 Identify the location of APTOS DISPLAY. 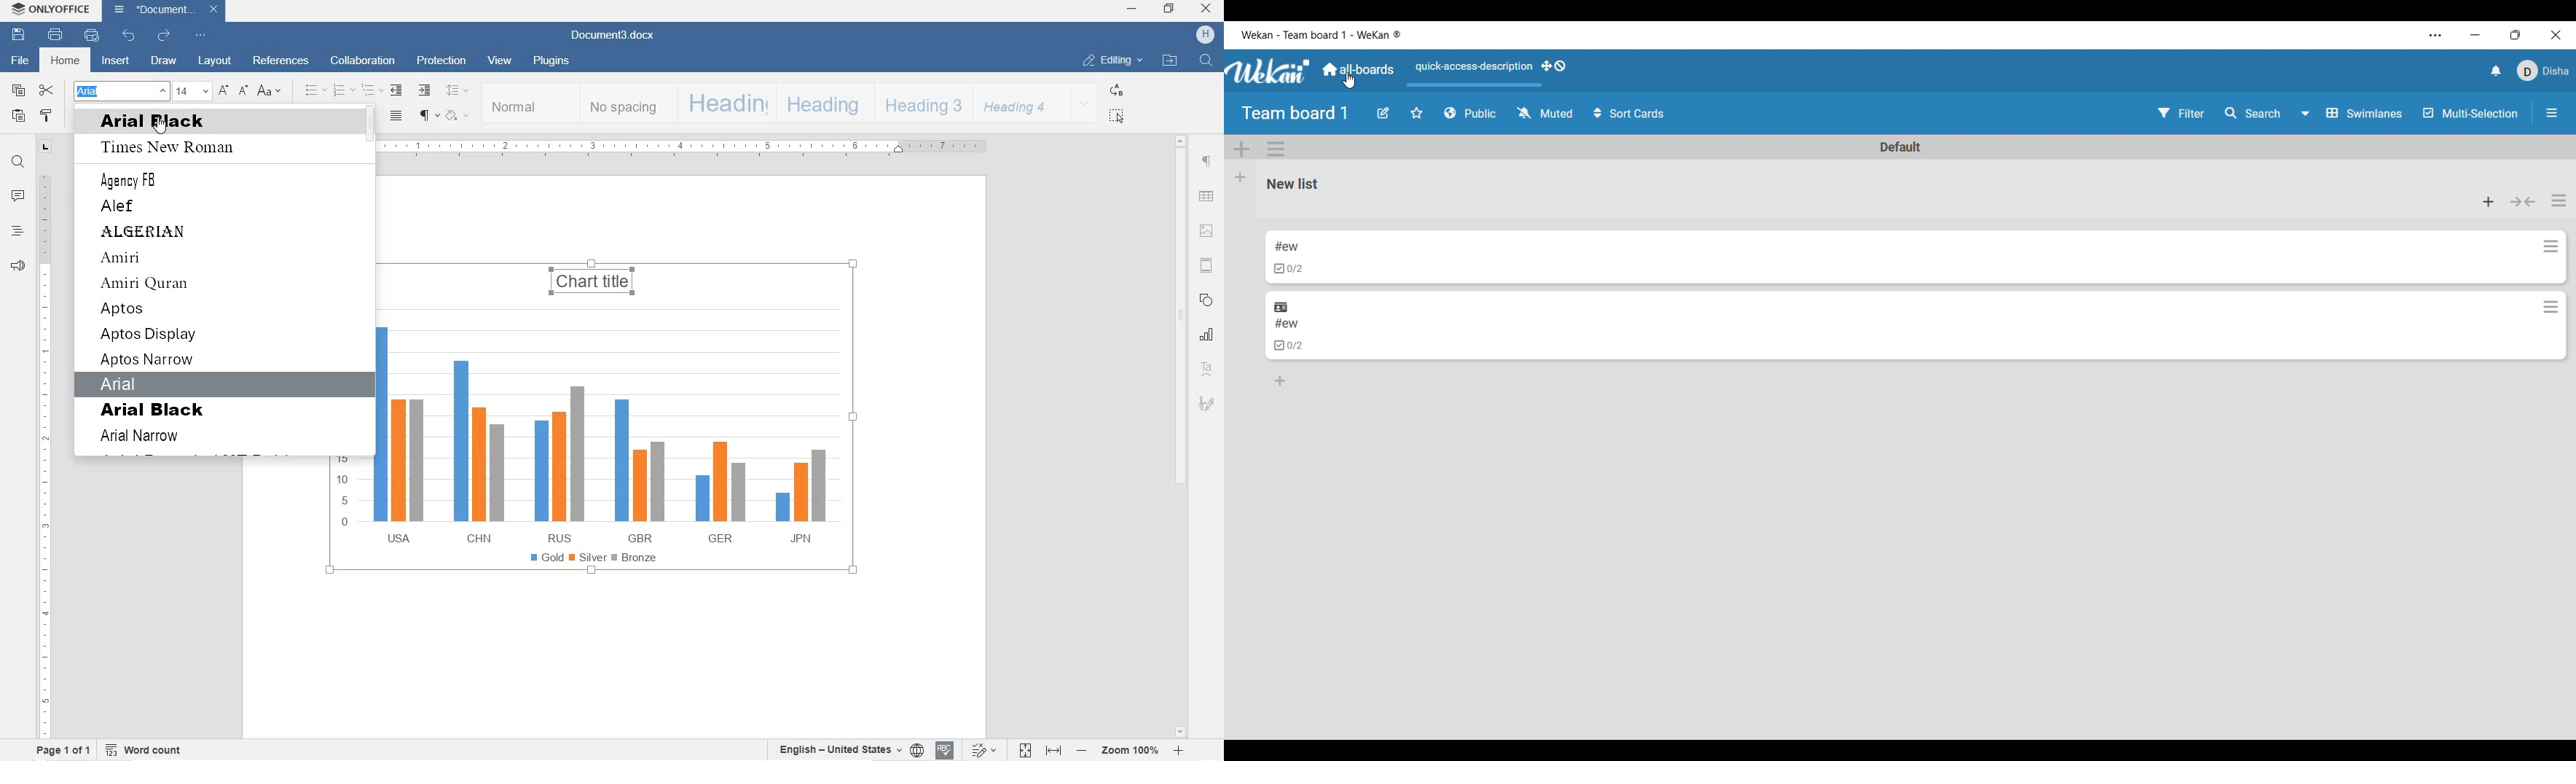
(149, 335).